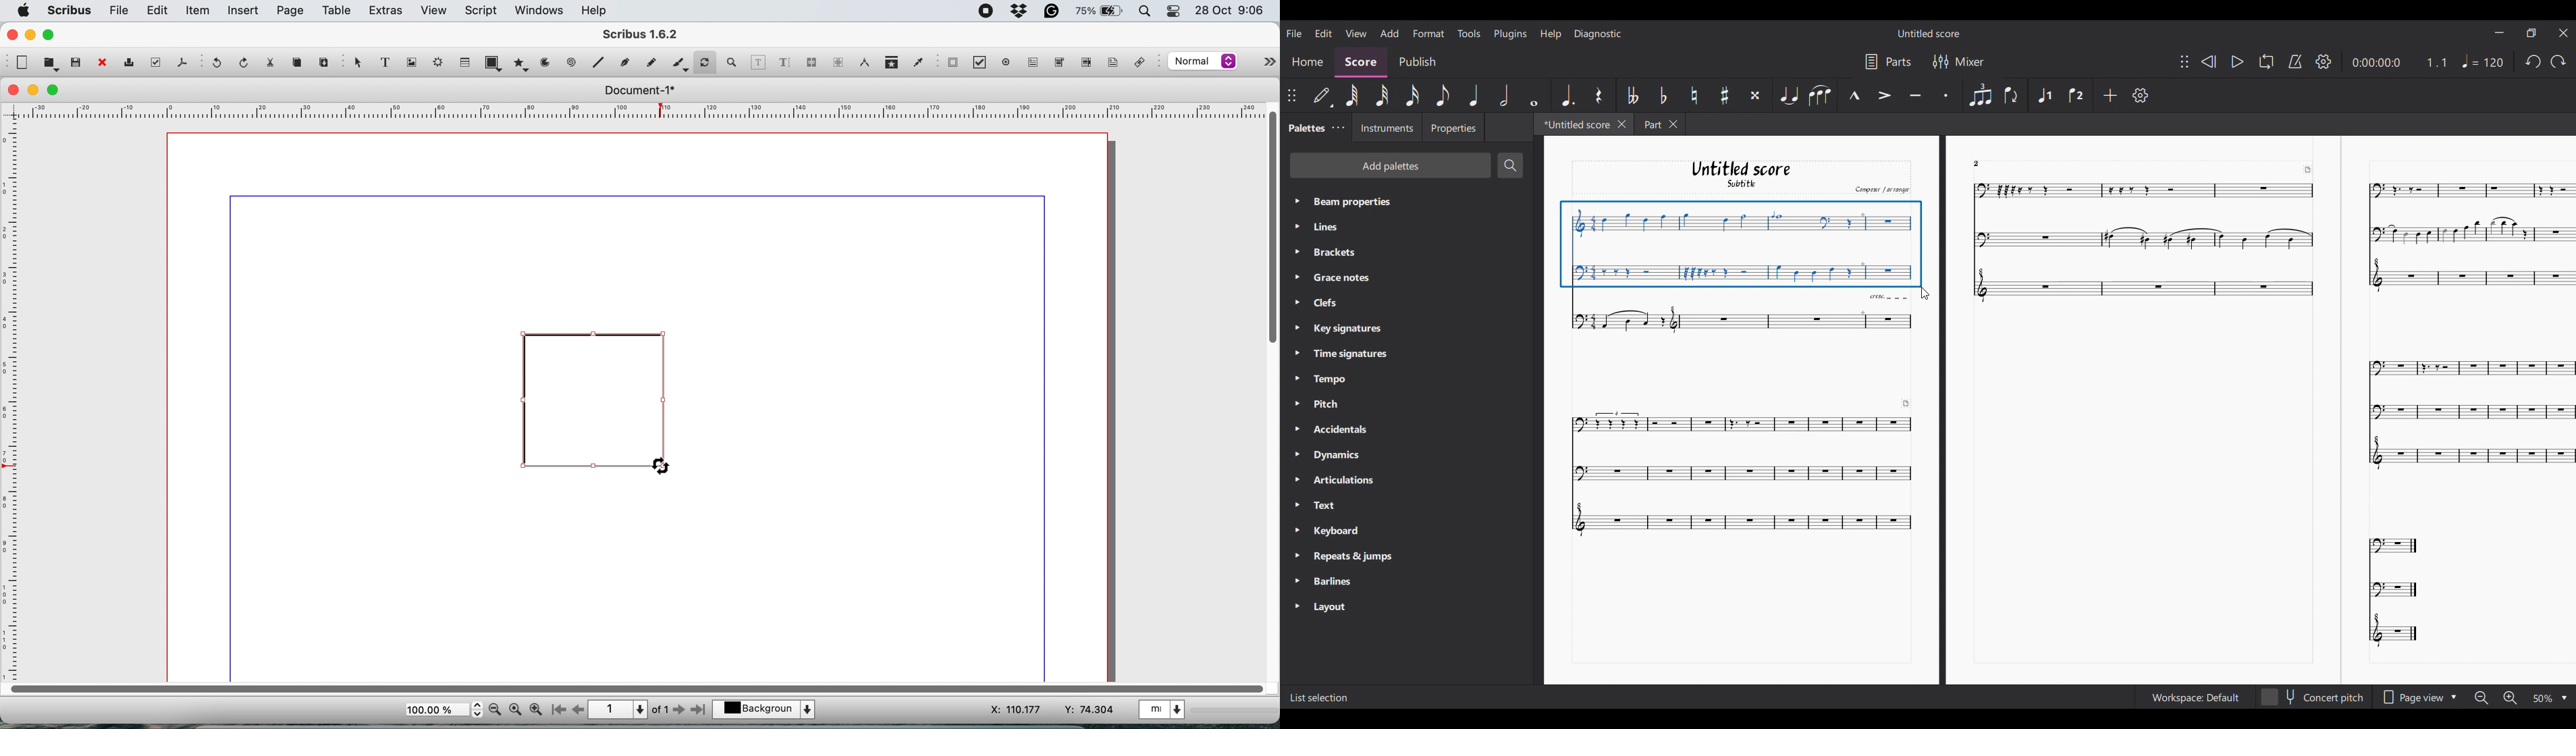 The height and width of the screenshot is (756, 2576). What do you see at coordinates (31, 36) in the screenshot?
I see `minimise` at bounding box center [31, 36].